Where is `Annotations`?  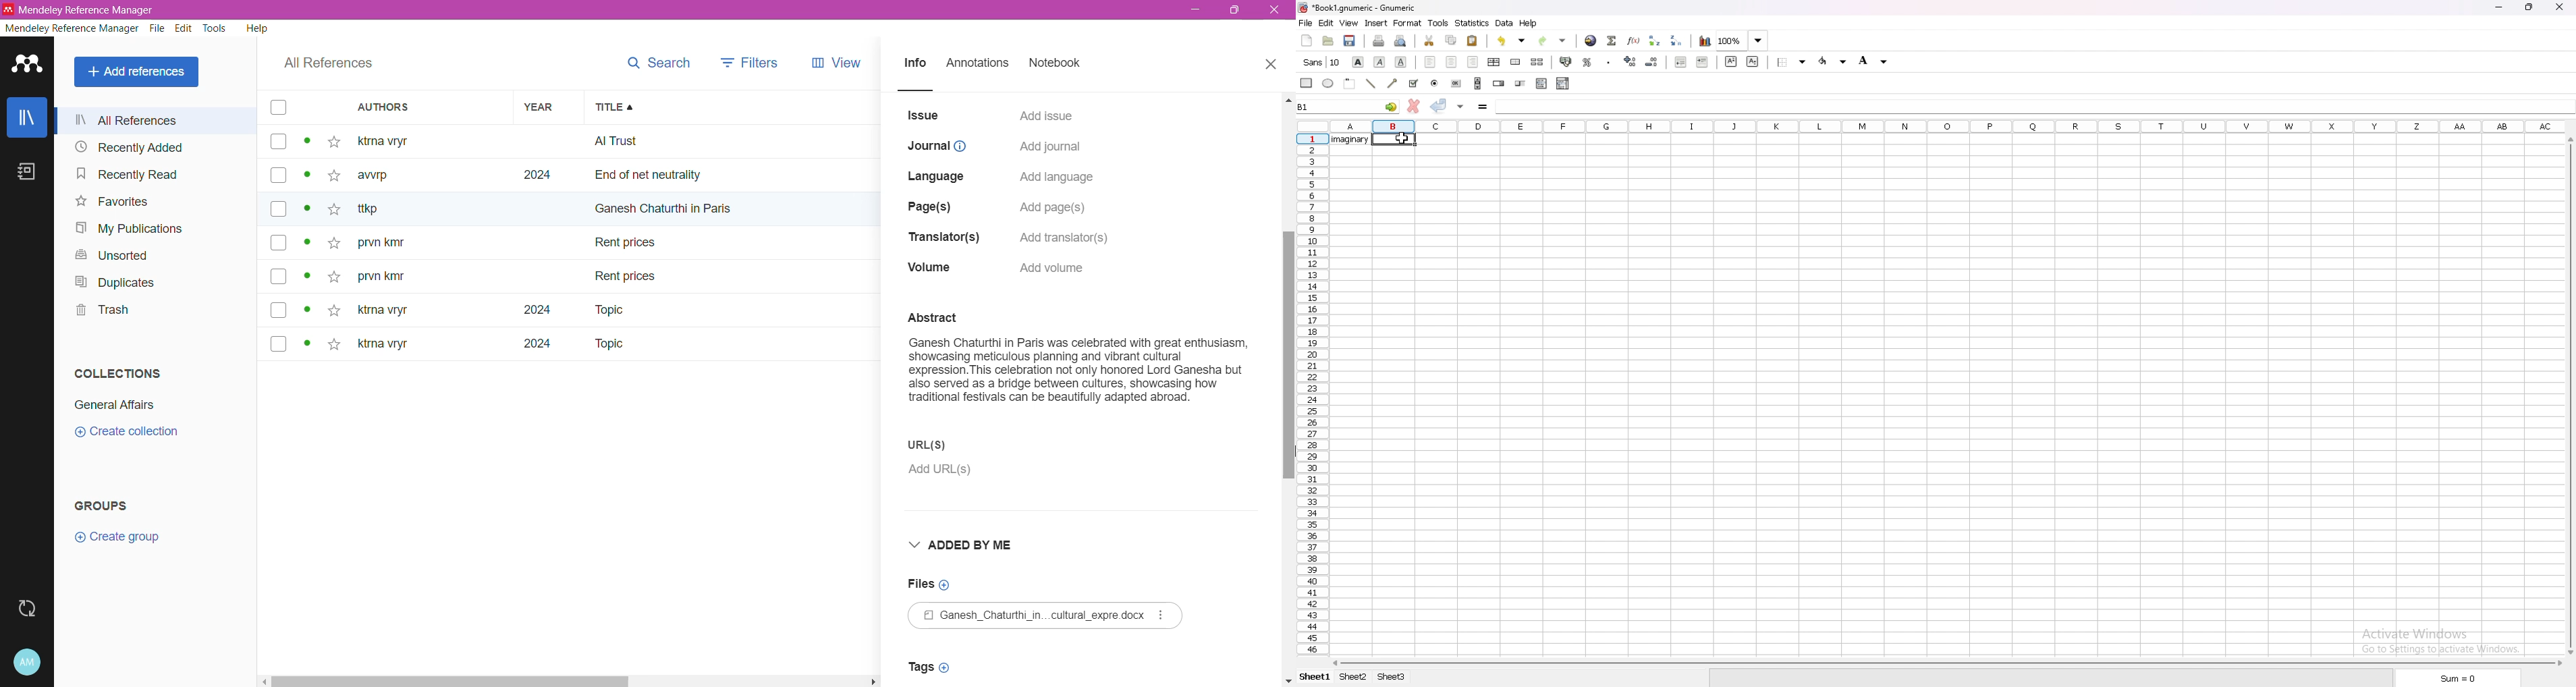
Annotations is located at coordinates (981, 64).